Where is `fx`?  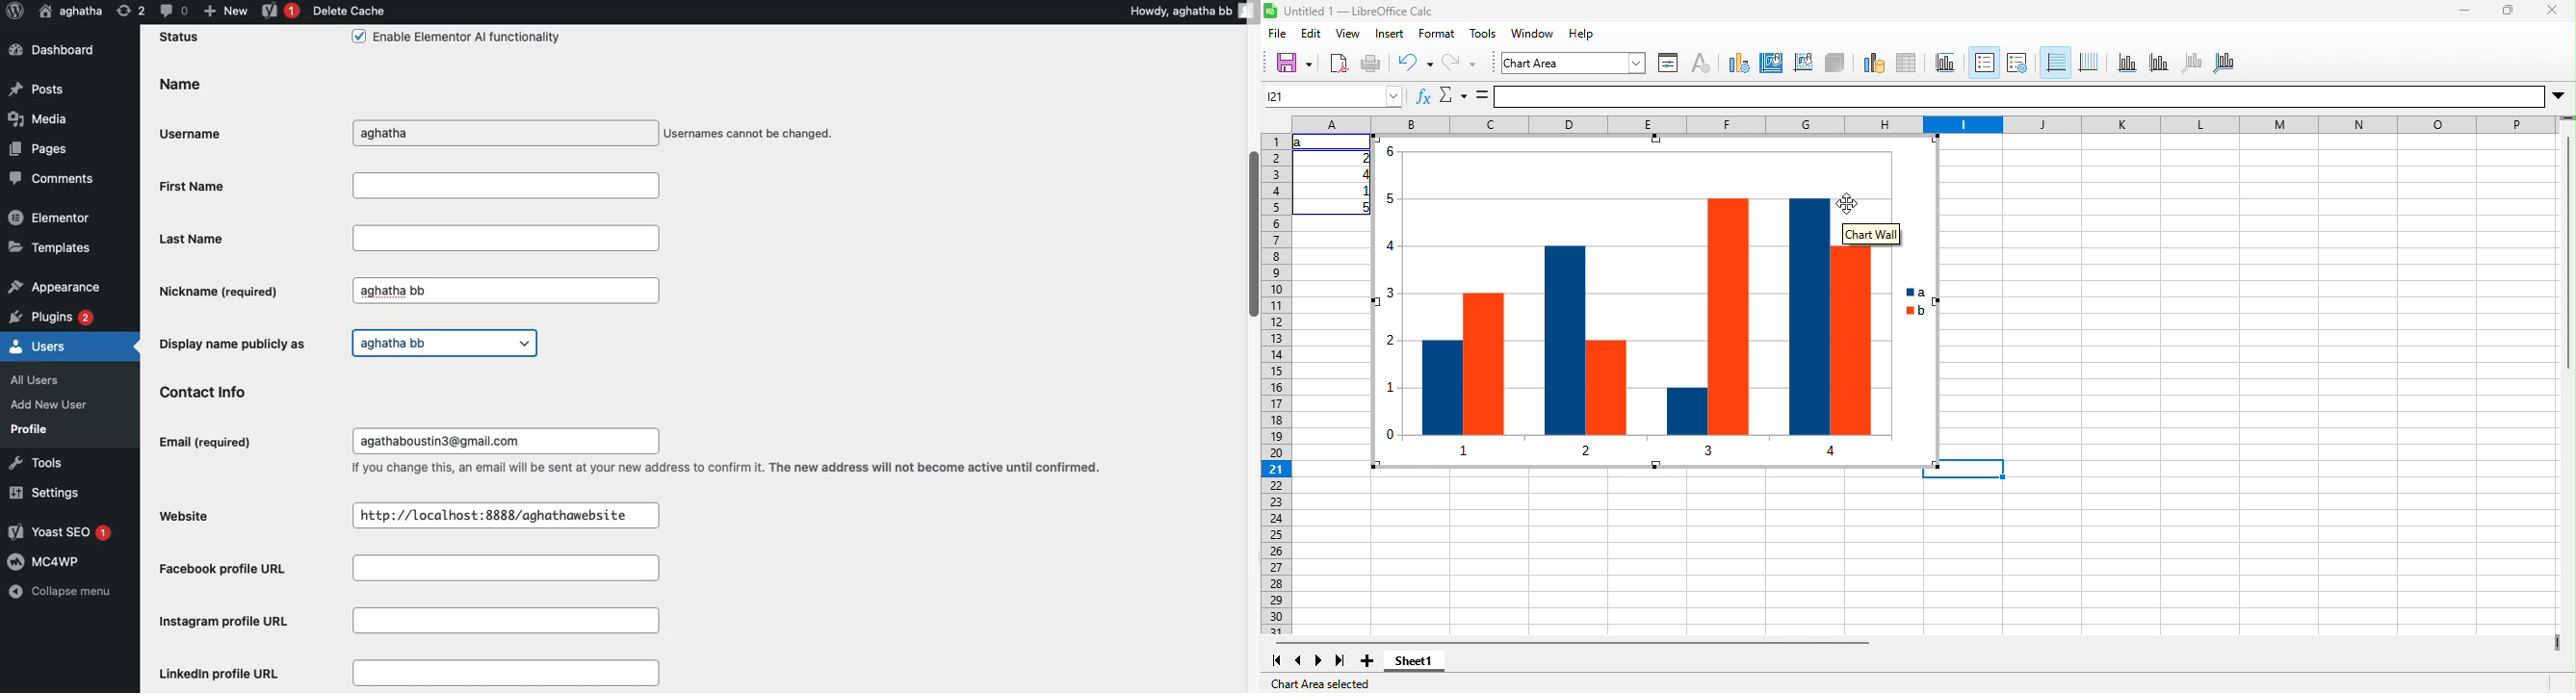
fx is located at coordinates (1423, 95).